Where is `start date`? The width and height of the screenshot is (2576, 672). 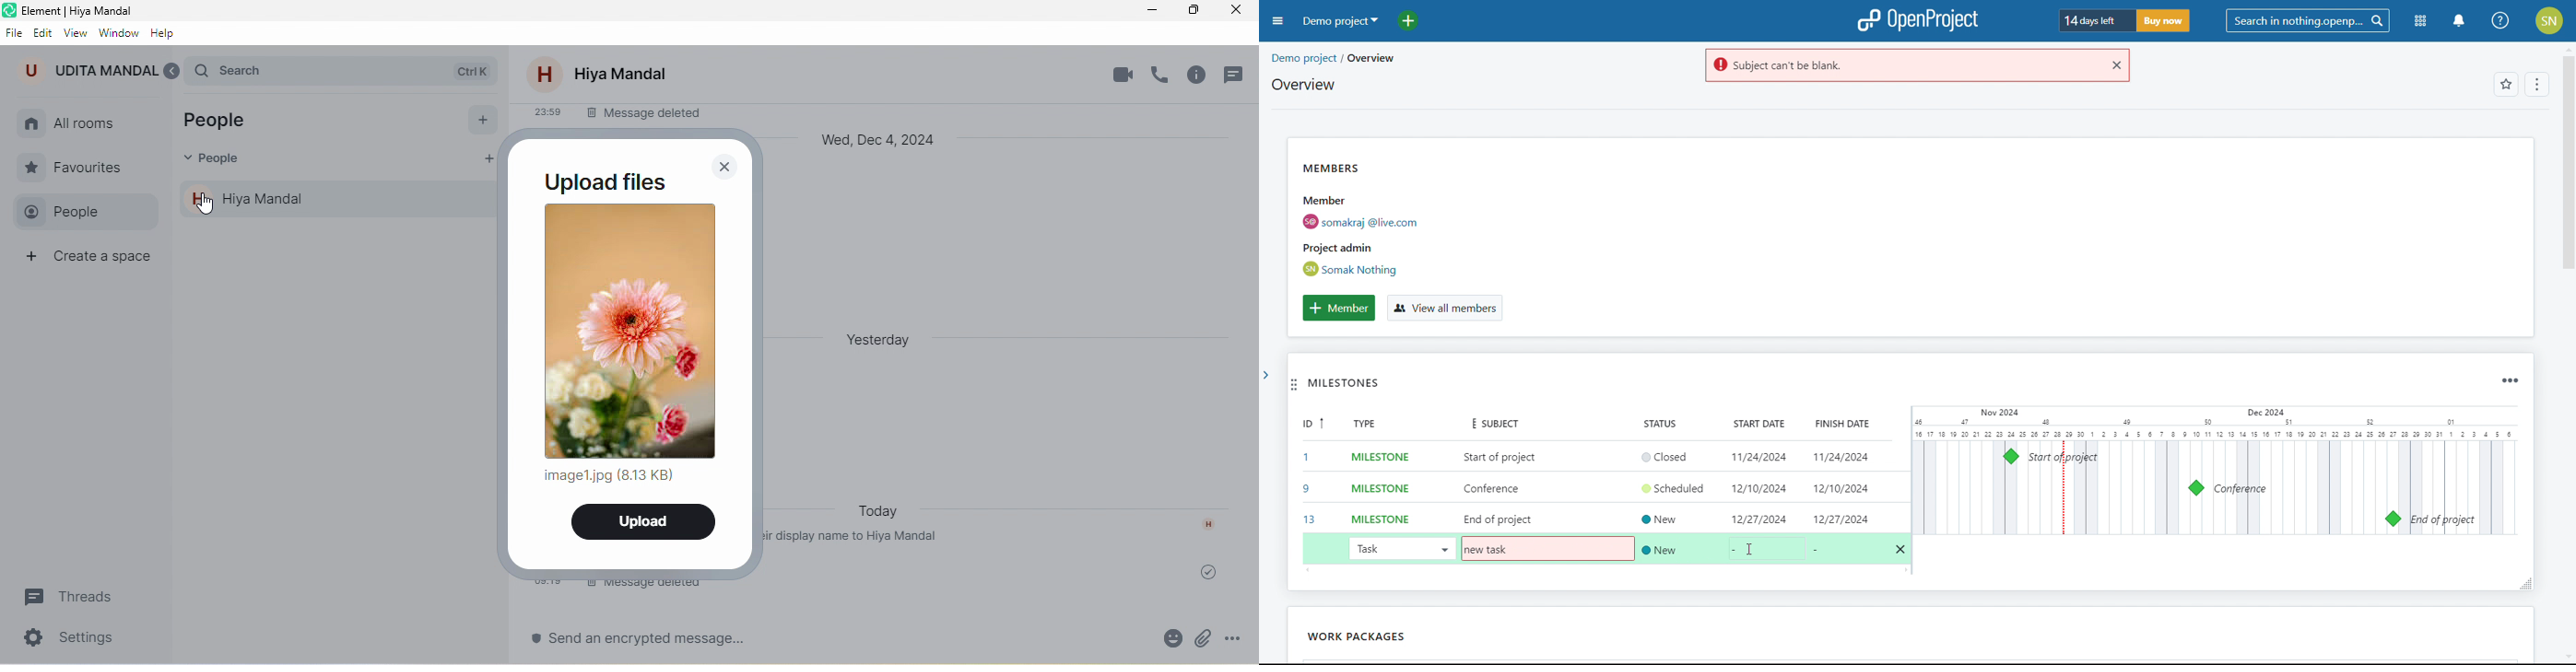
start date is located at coordinates (1755, 424).